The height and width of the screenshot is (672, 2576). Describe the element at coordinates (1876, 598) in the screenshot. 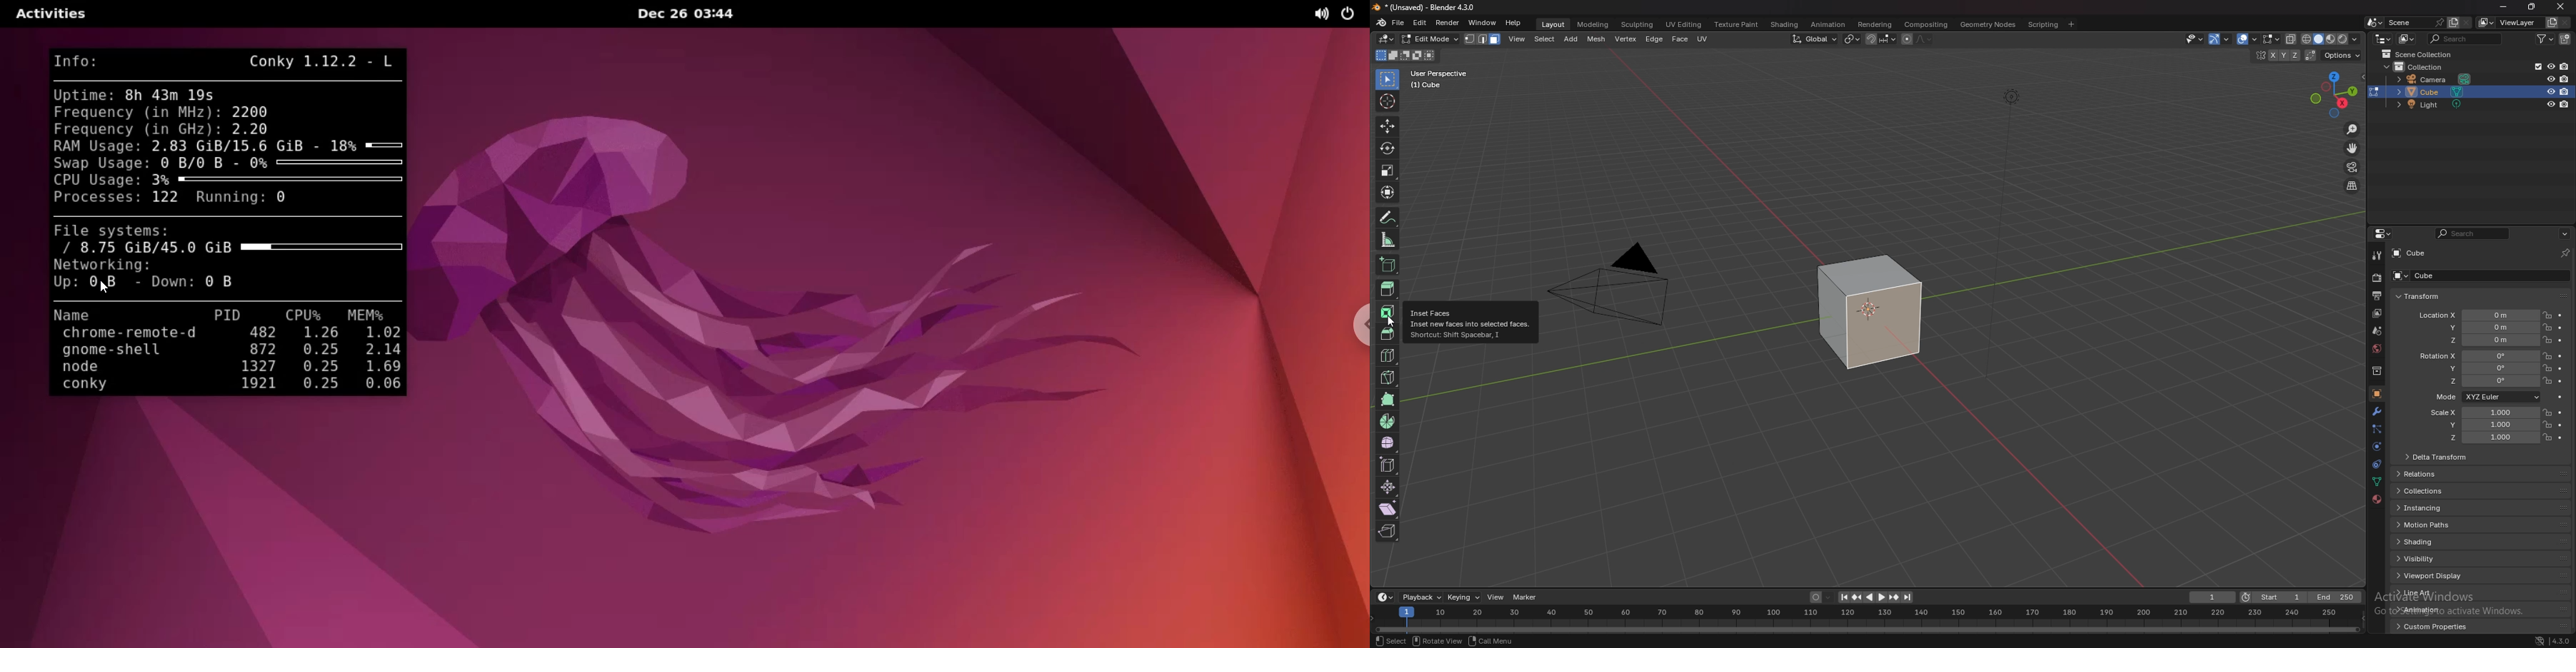

I see `play animation` at that location.